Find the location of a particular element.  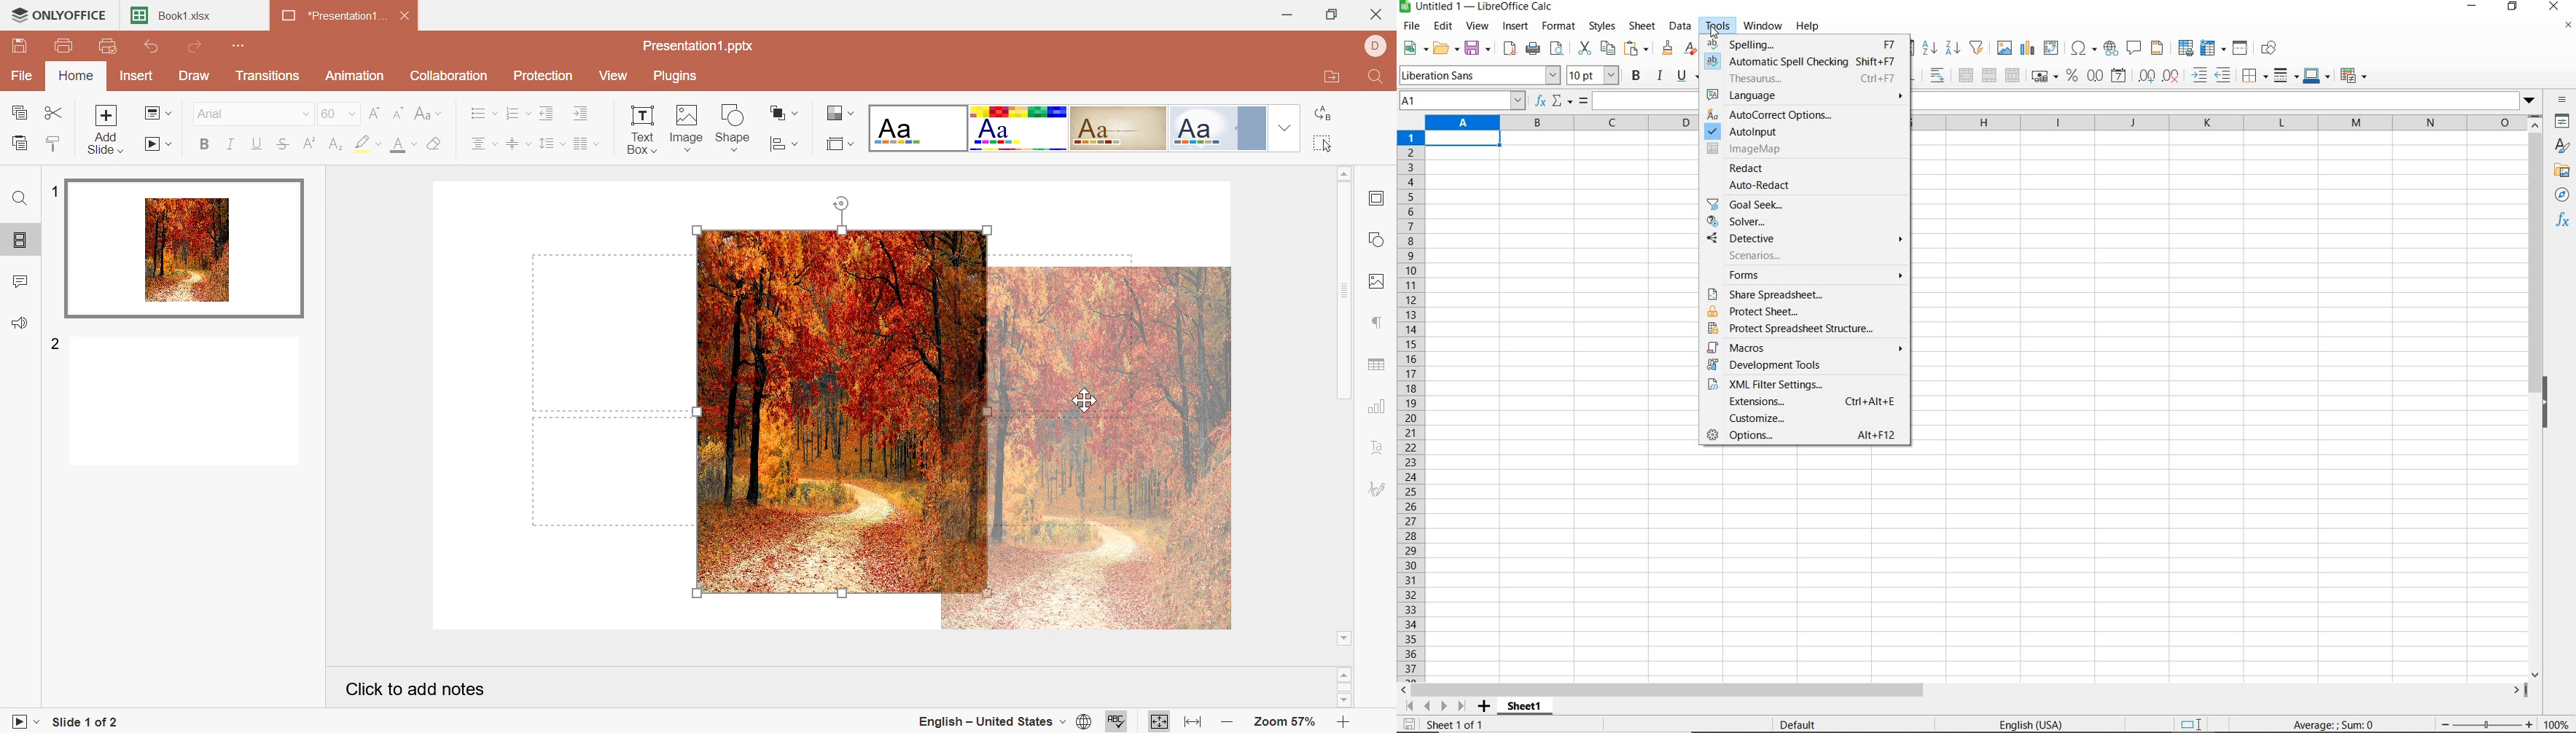

Align shape is located at coordinates (781, 145).